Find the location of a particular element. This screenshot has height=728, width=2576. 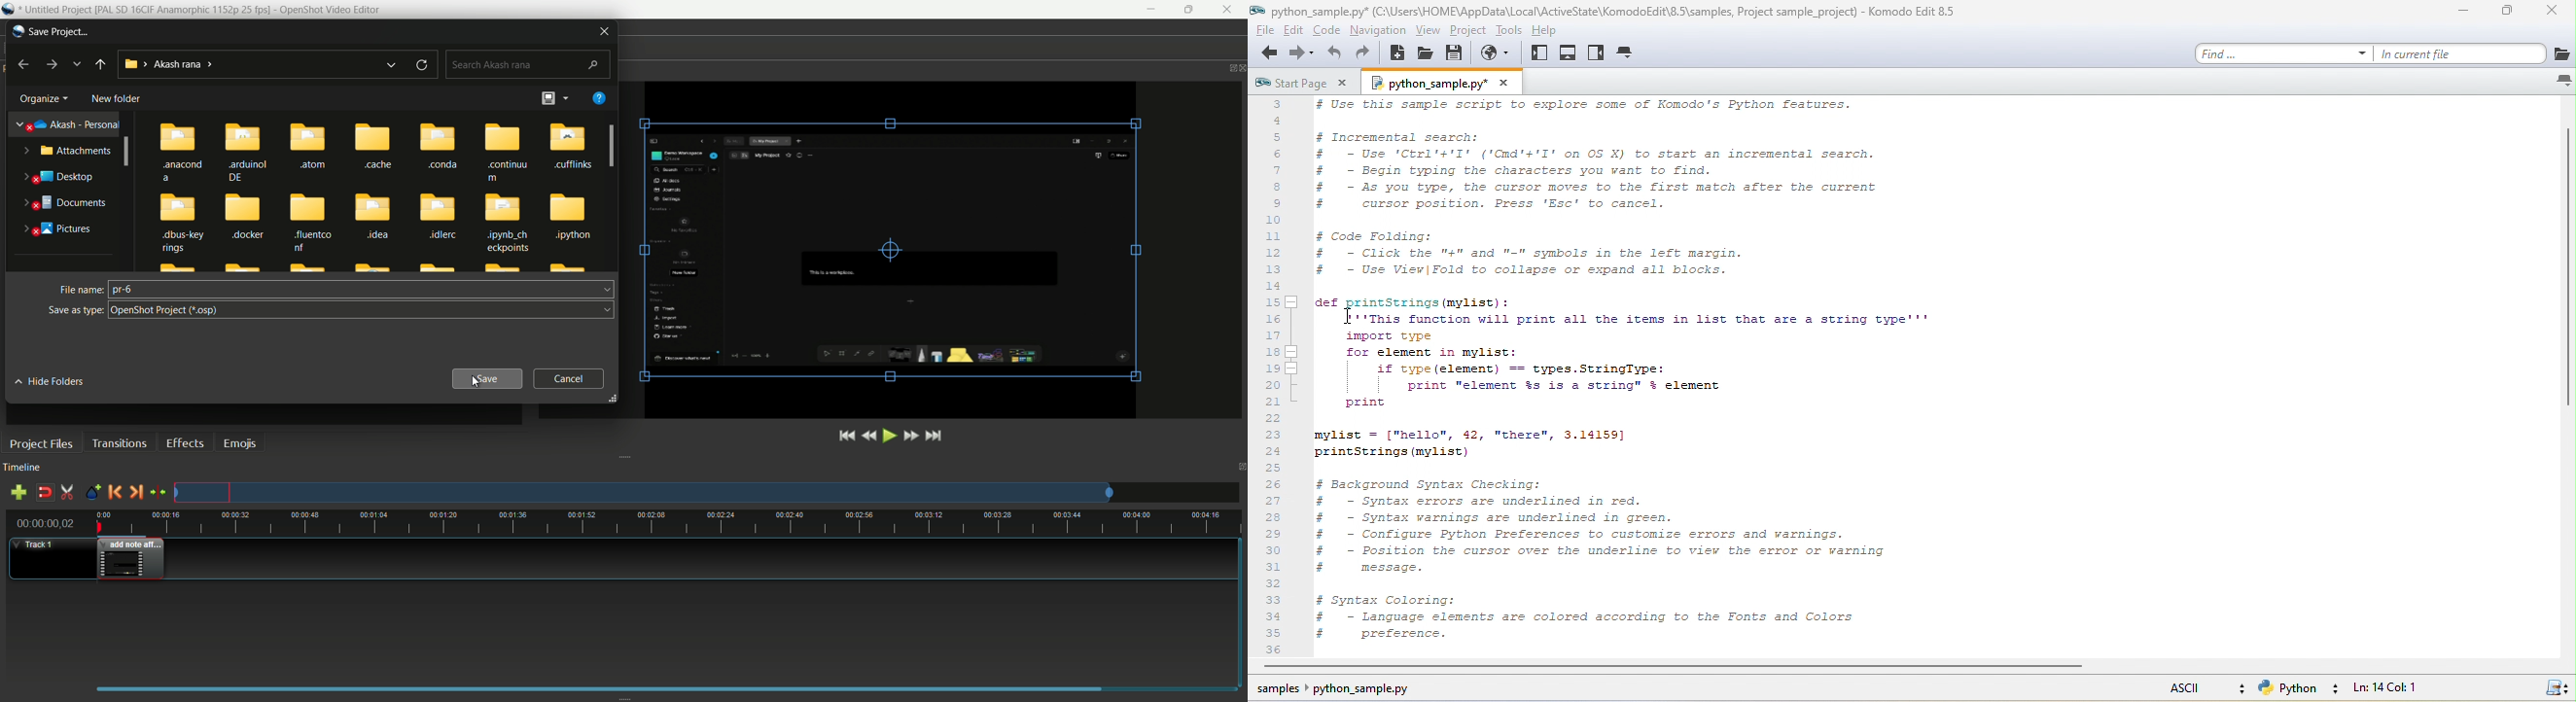

open is located at coordinates (1427, 54).